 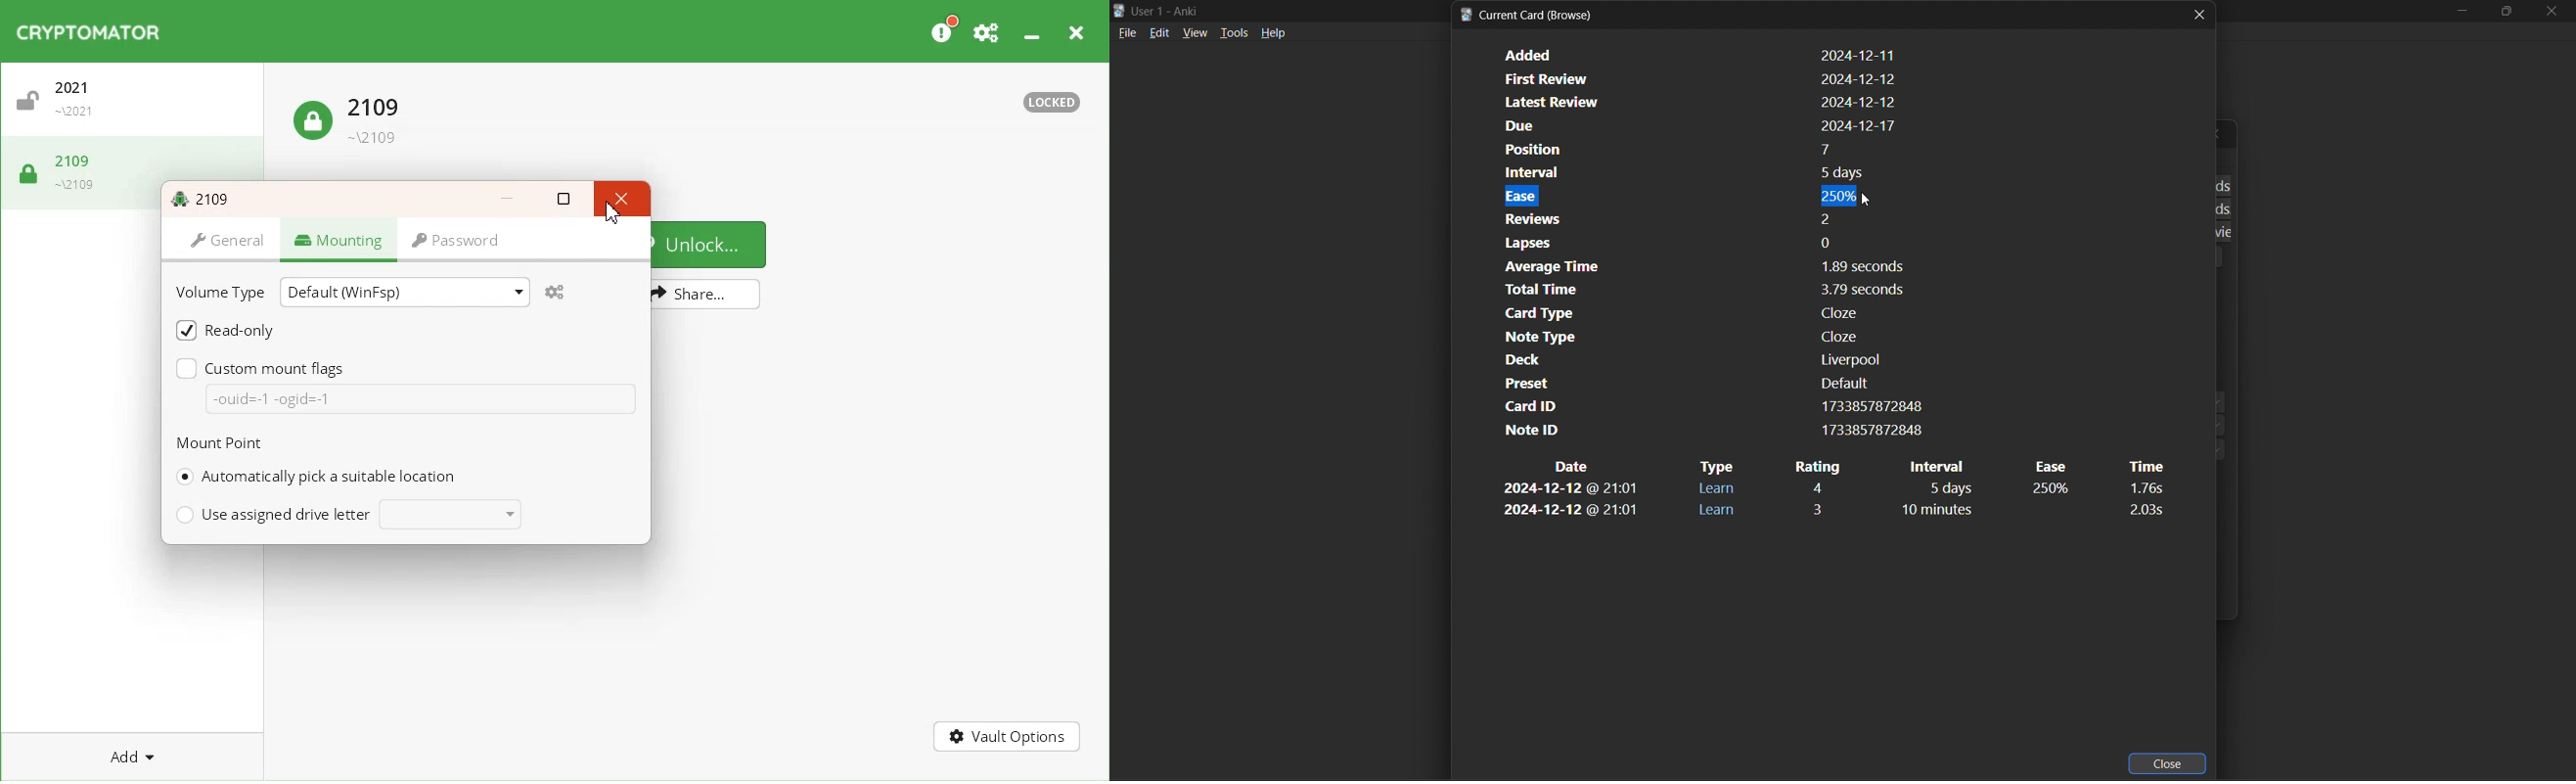 What do you see at coordinates (272, 398) in the screenshot?
I see `Text` at bounding box center [272, 398].